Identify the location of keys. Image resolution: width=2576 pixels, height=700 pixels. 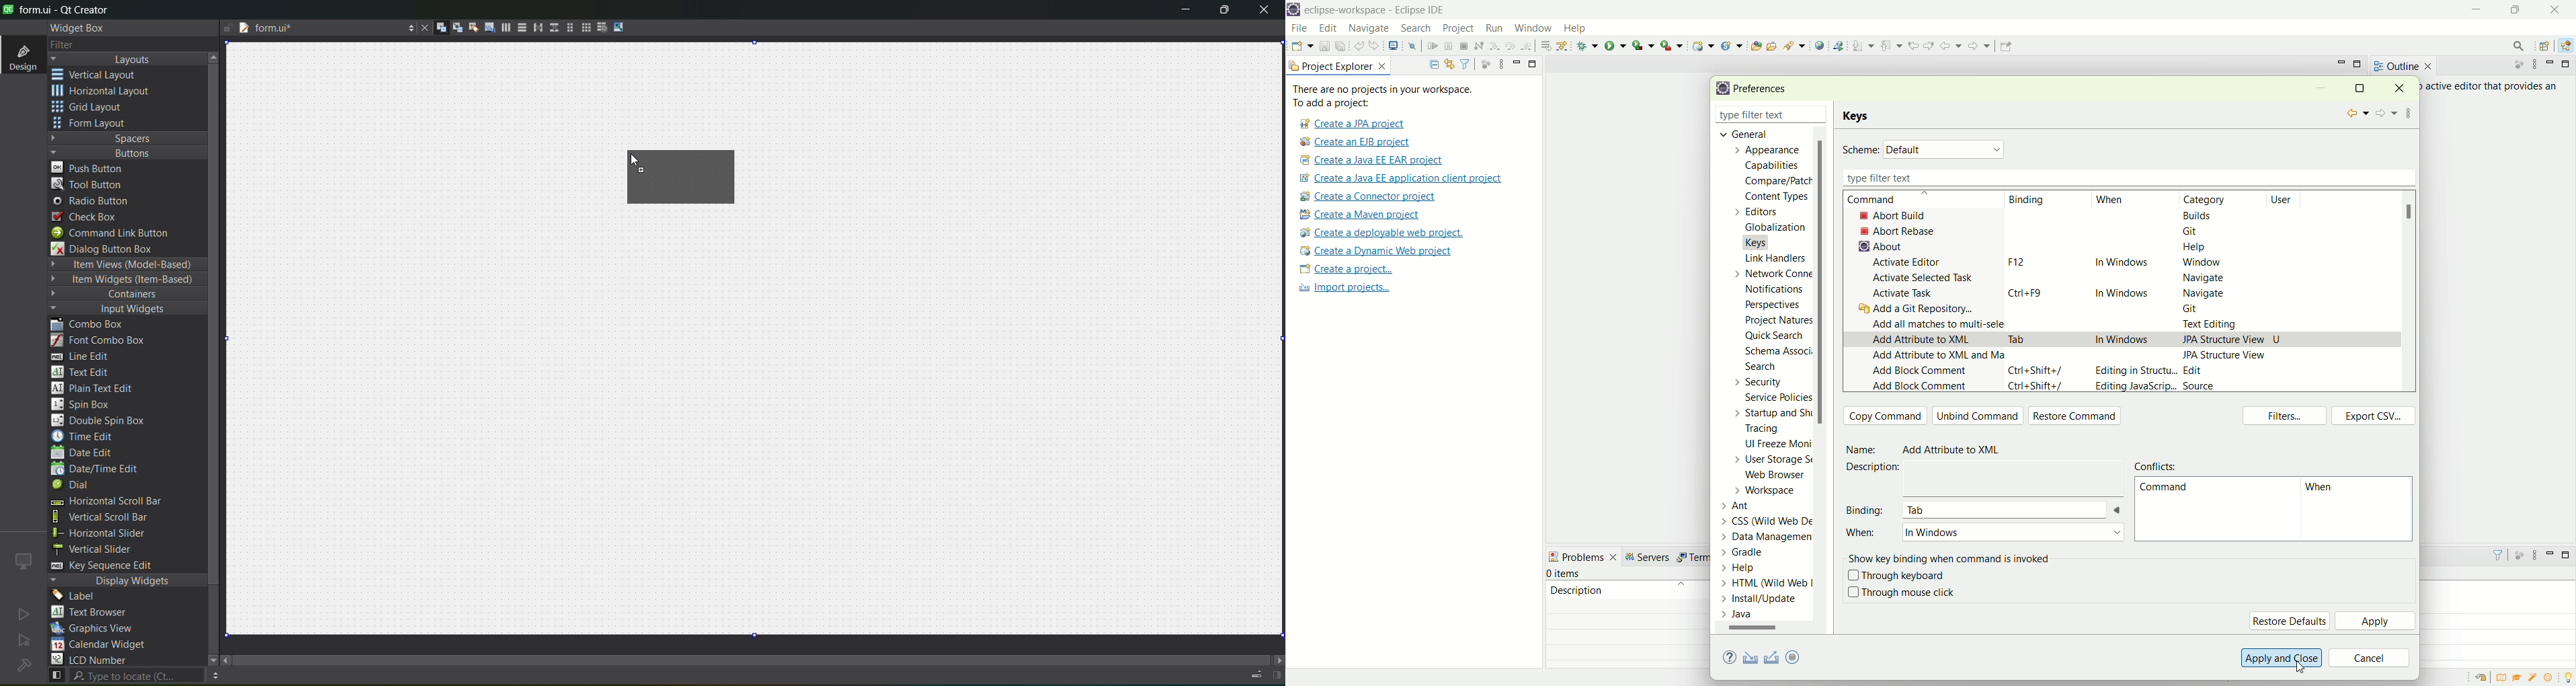
(1859, 116).